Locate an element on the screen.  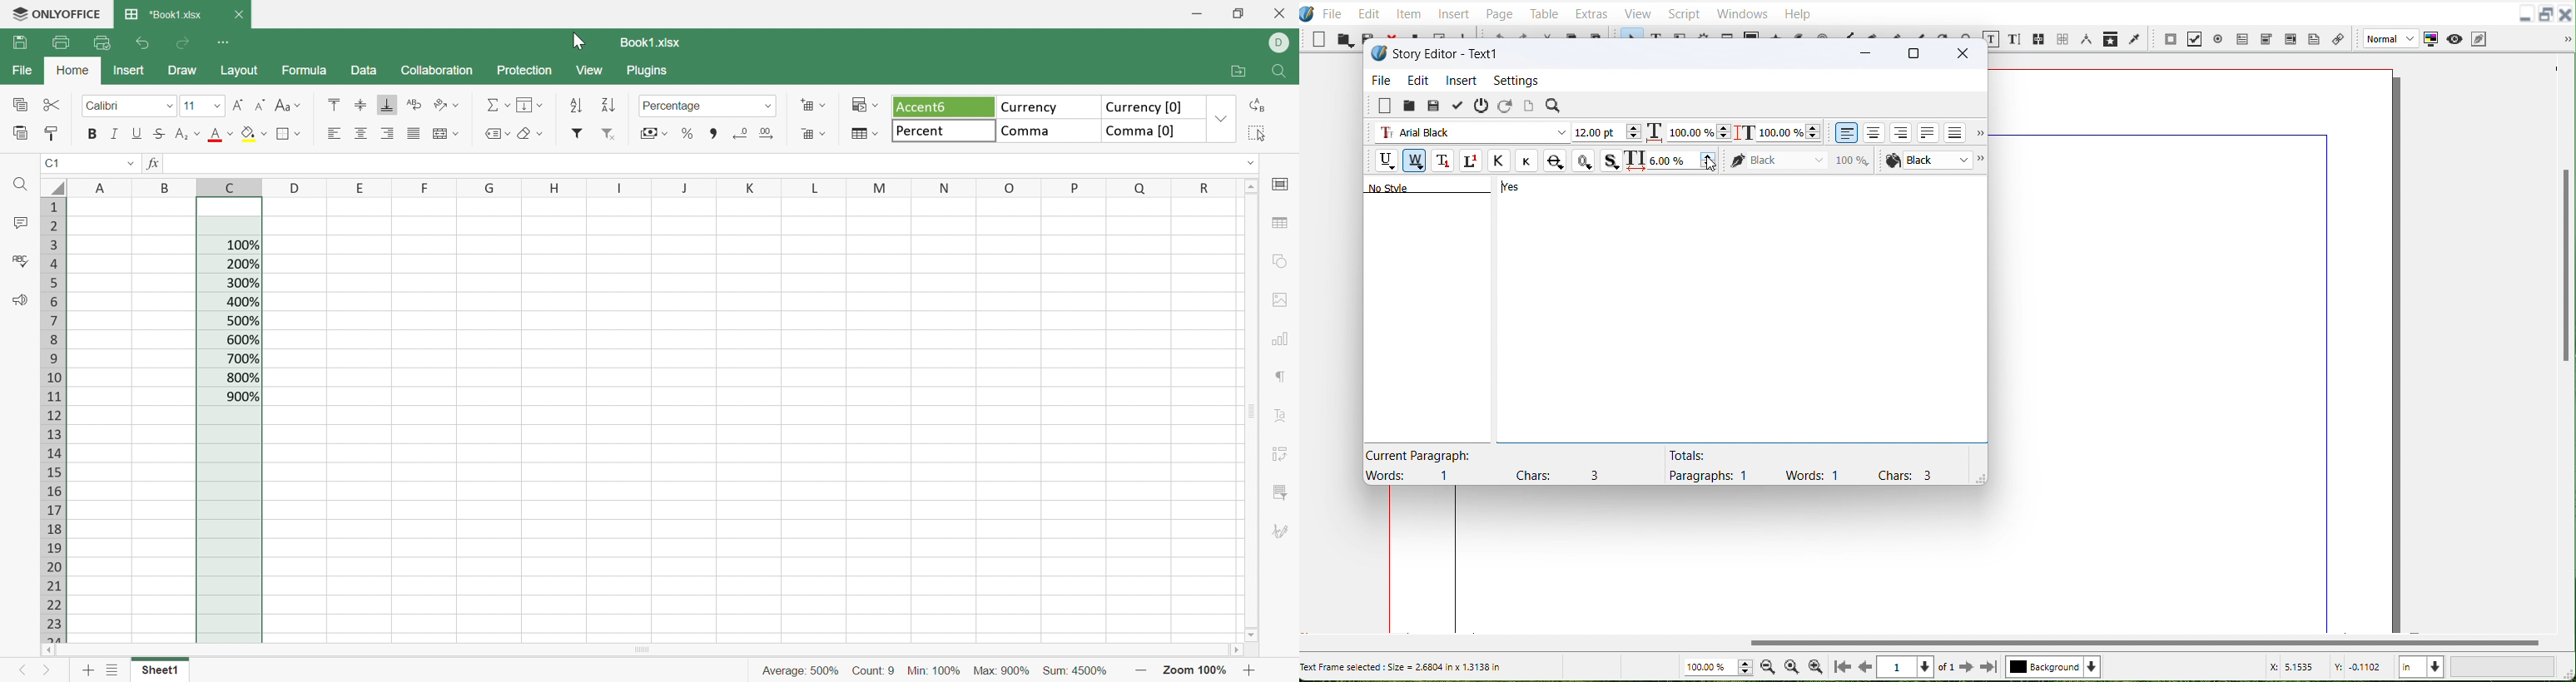
Accounting style is located at coordinates (653, 133).